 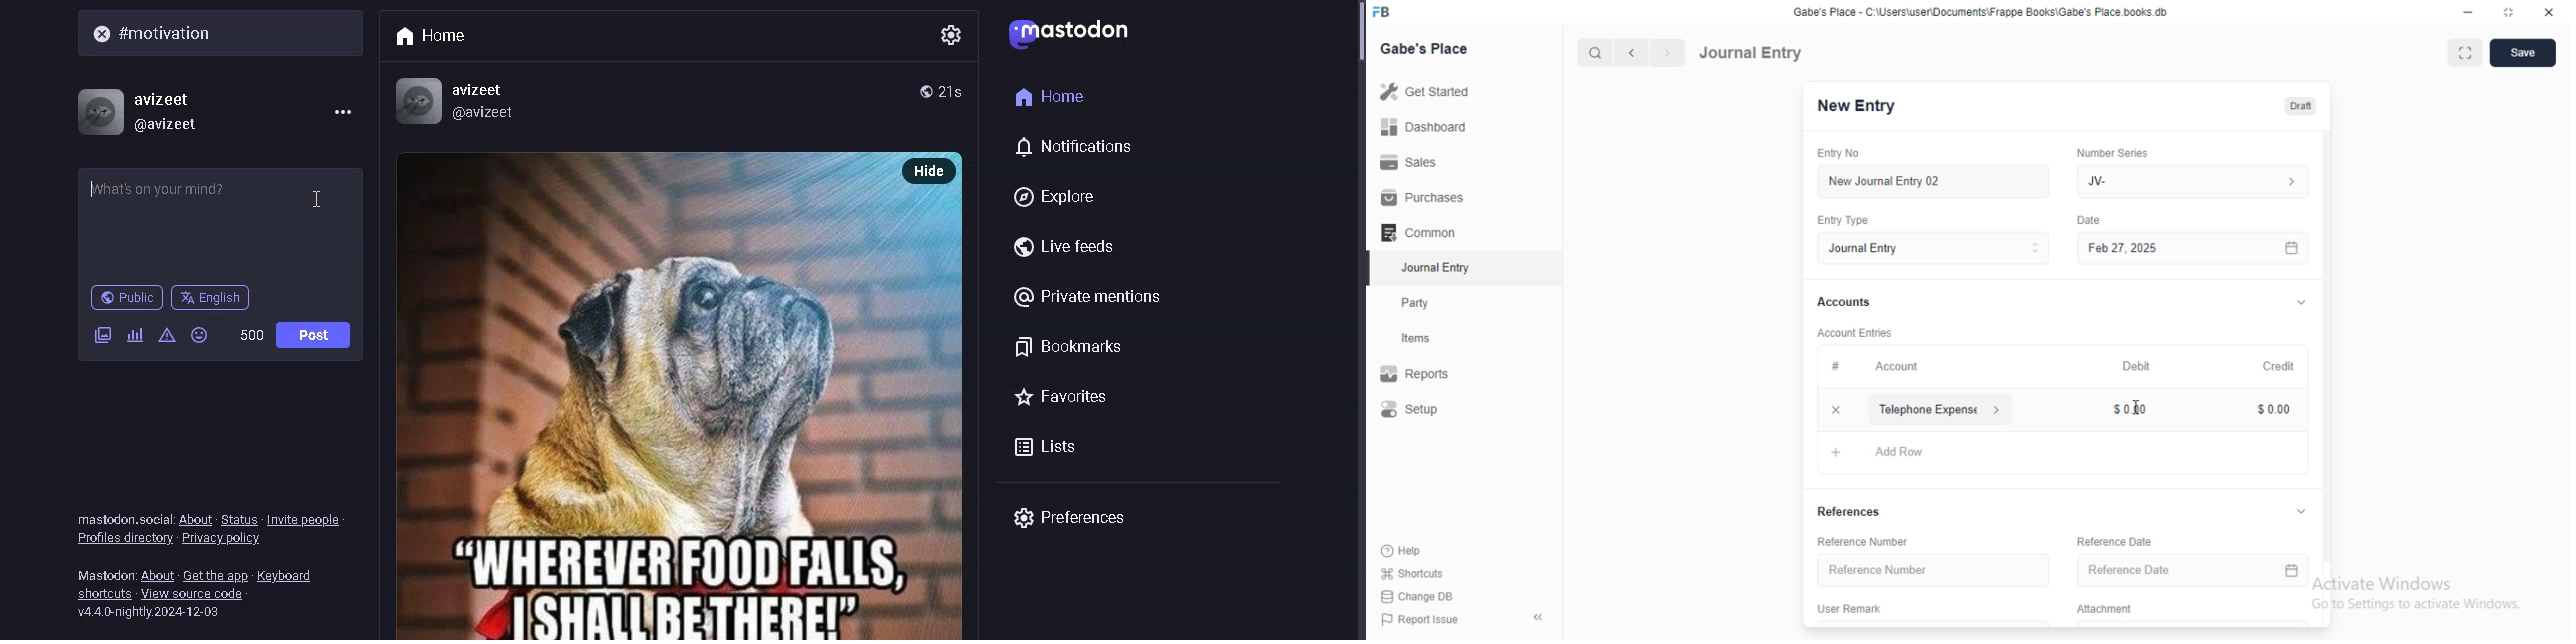 I want to click on word limit, so click(x=251, y=335).